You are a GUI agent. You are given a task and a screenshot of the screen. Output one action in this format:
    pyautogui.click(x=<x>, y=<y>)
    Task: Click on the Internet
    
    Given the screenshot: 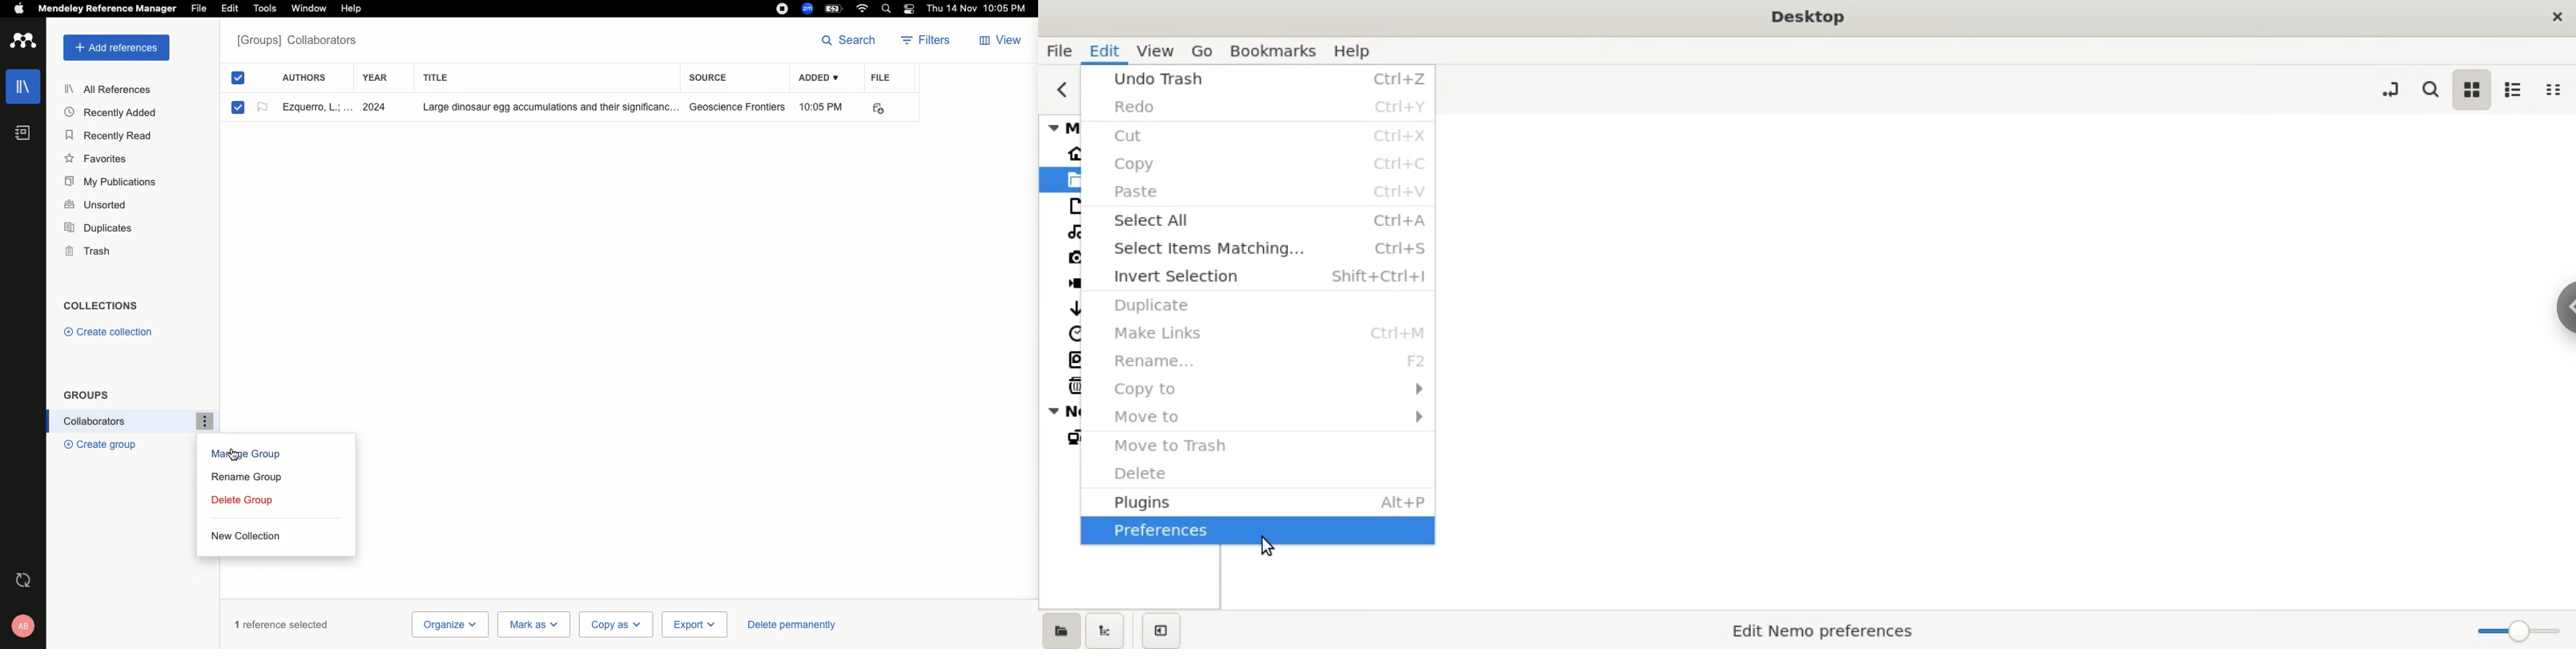 What is the action you would take?
    pyautogui.click(x=864, y=9)
    